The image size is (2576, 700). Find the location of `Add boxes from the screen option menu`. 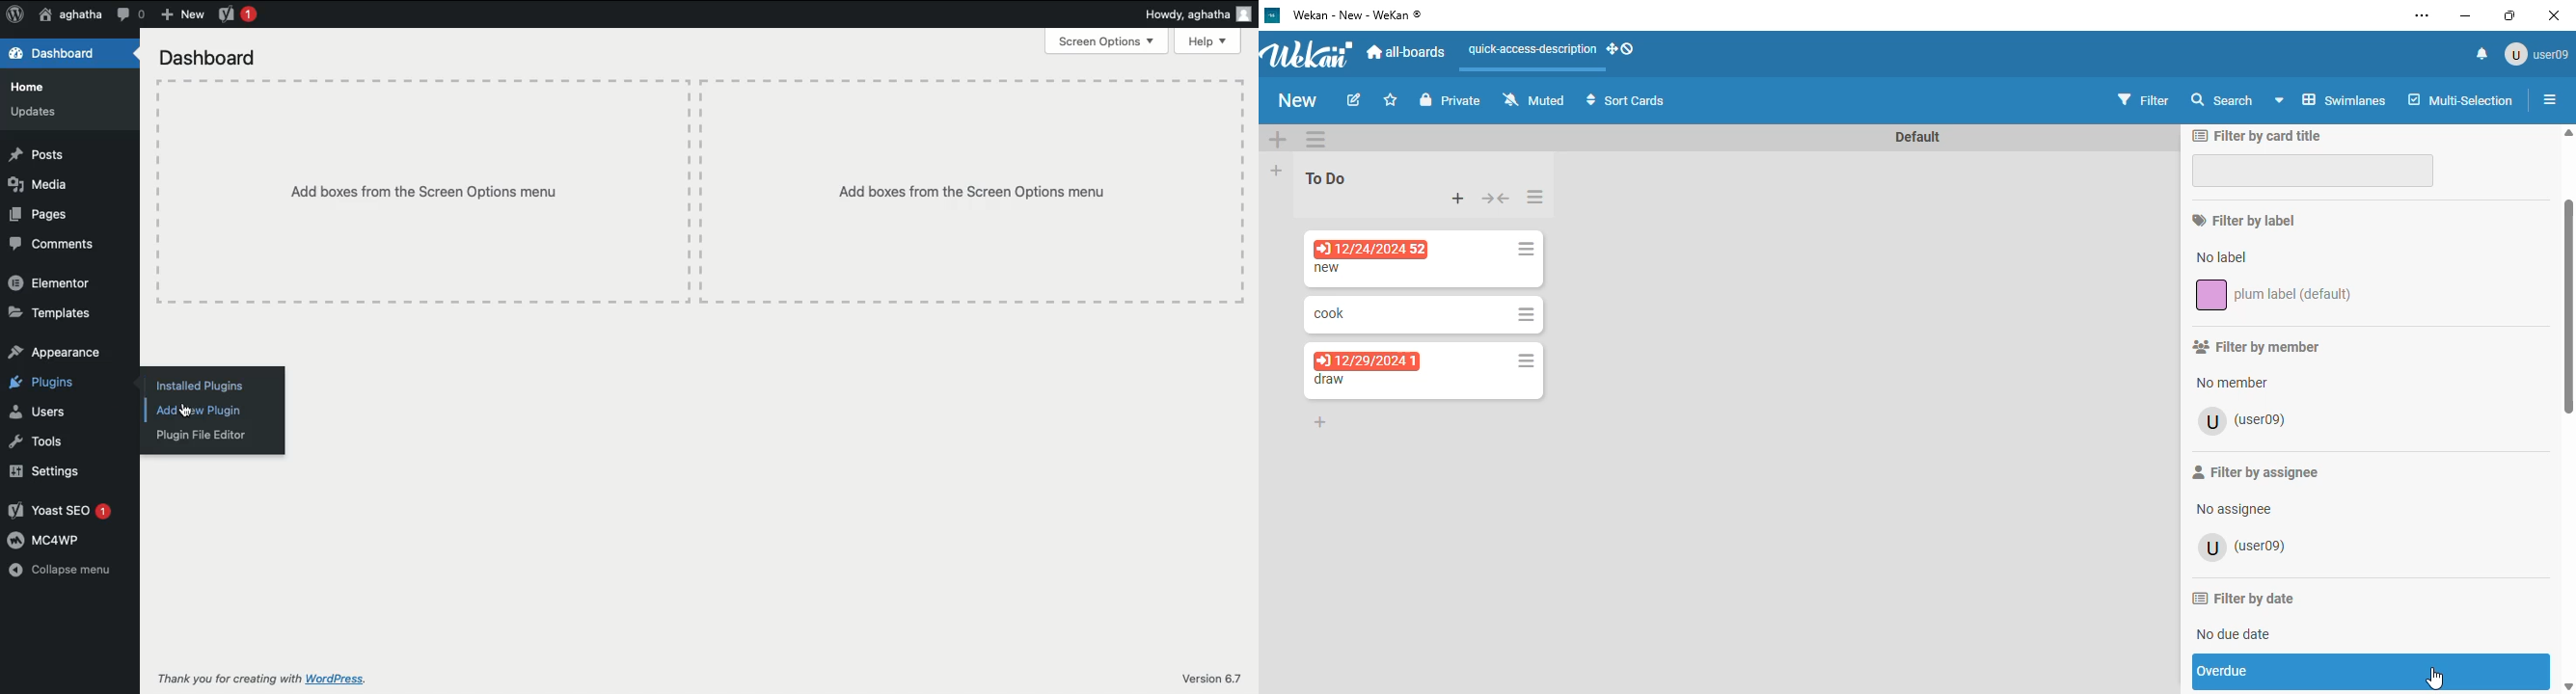

Add boxes from the screen option menu is located at coordinates (432, 197).